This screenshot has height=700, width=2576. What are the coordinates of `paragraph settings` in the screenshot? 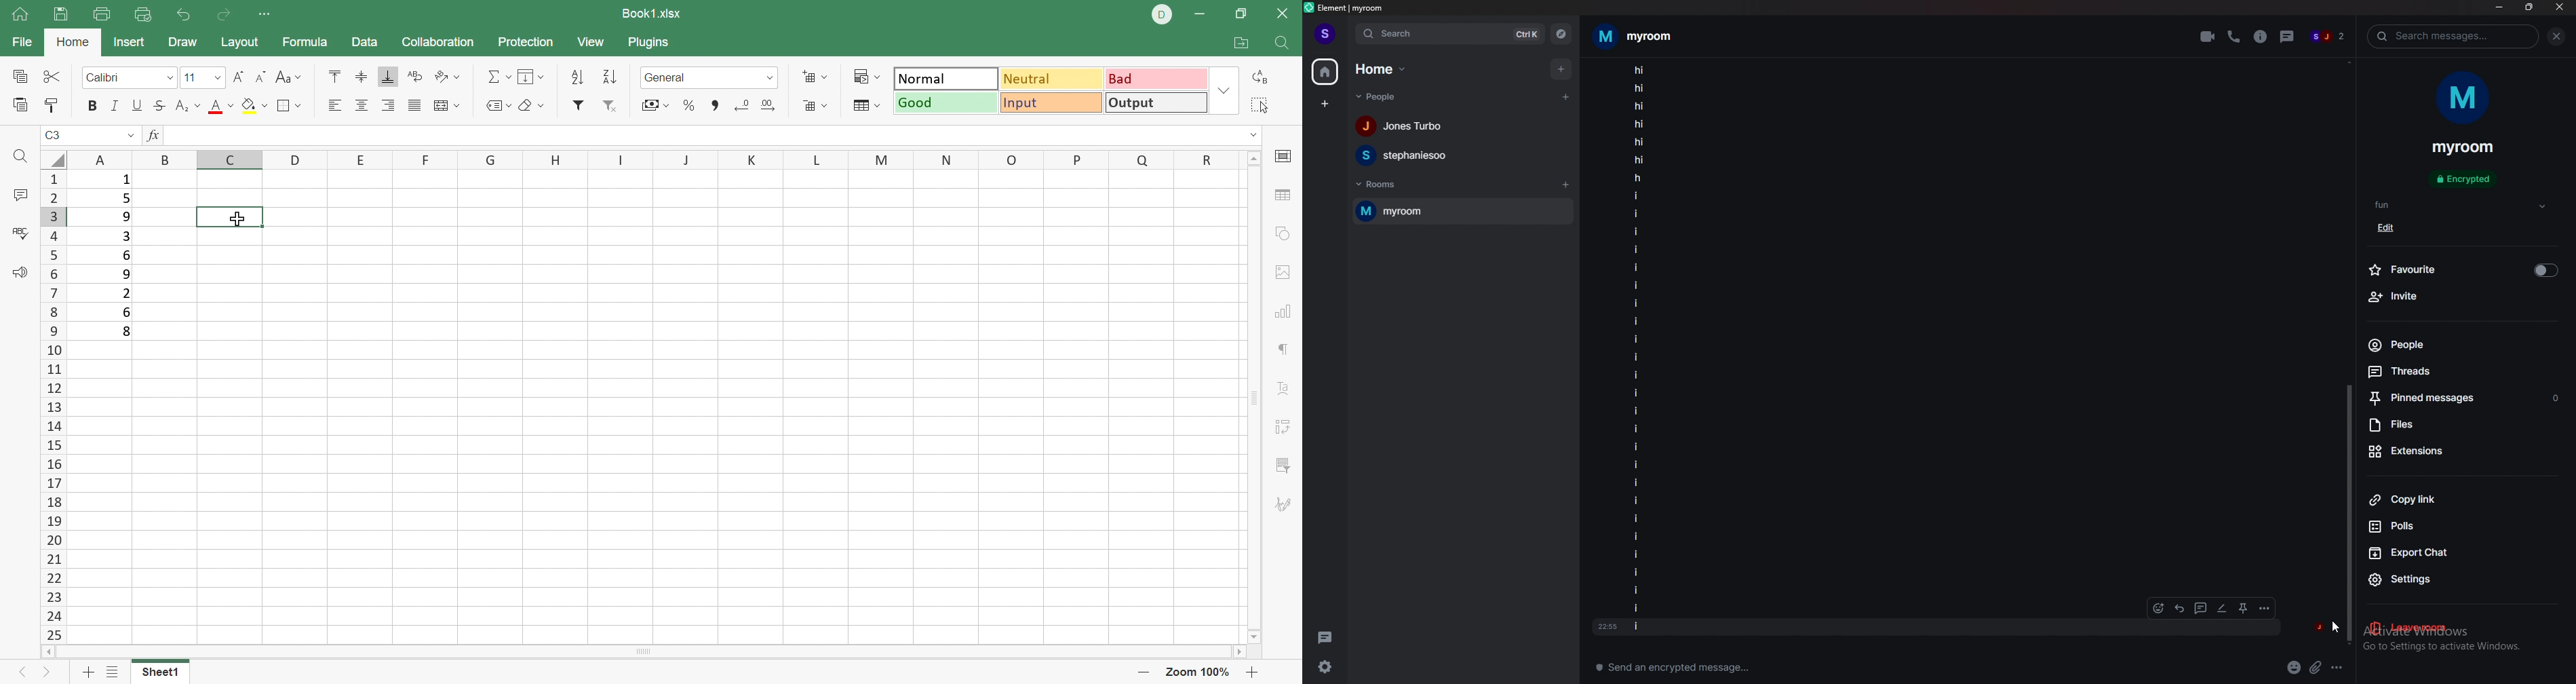 It's located at (1287, 349).